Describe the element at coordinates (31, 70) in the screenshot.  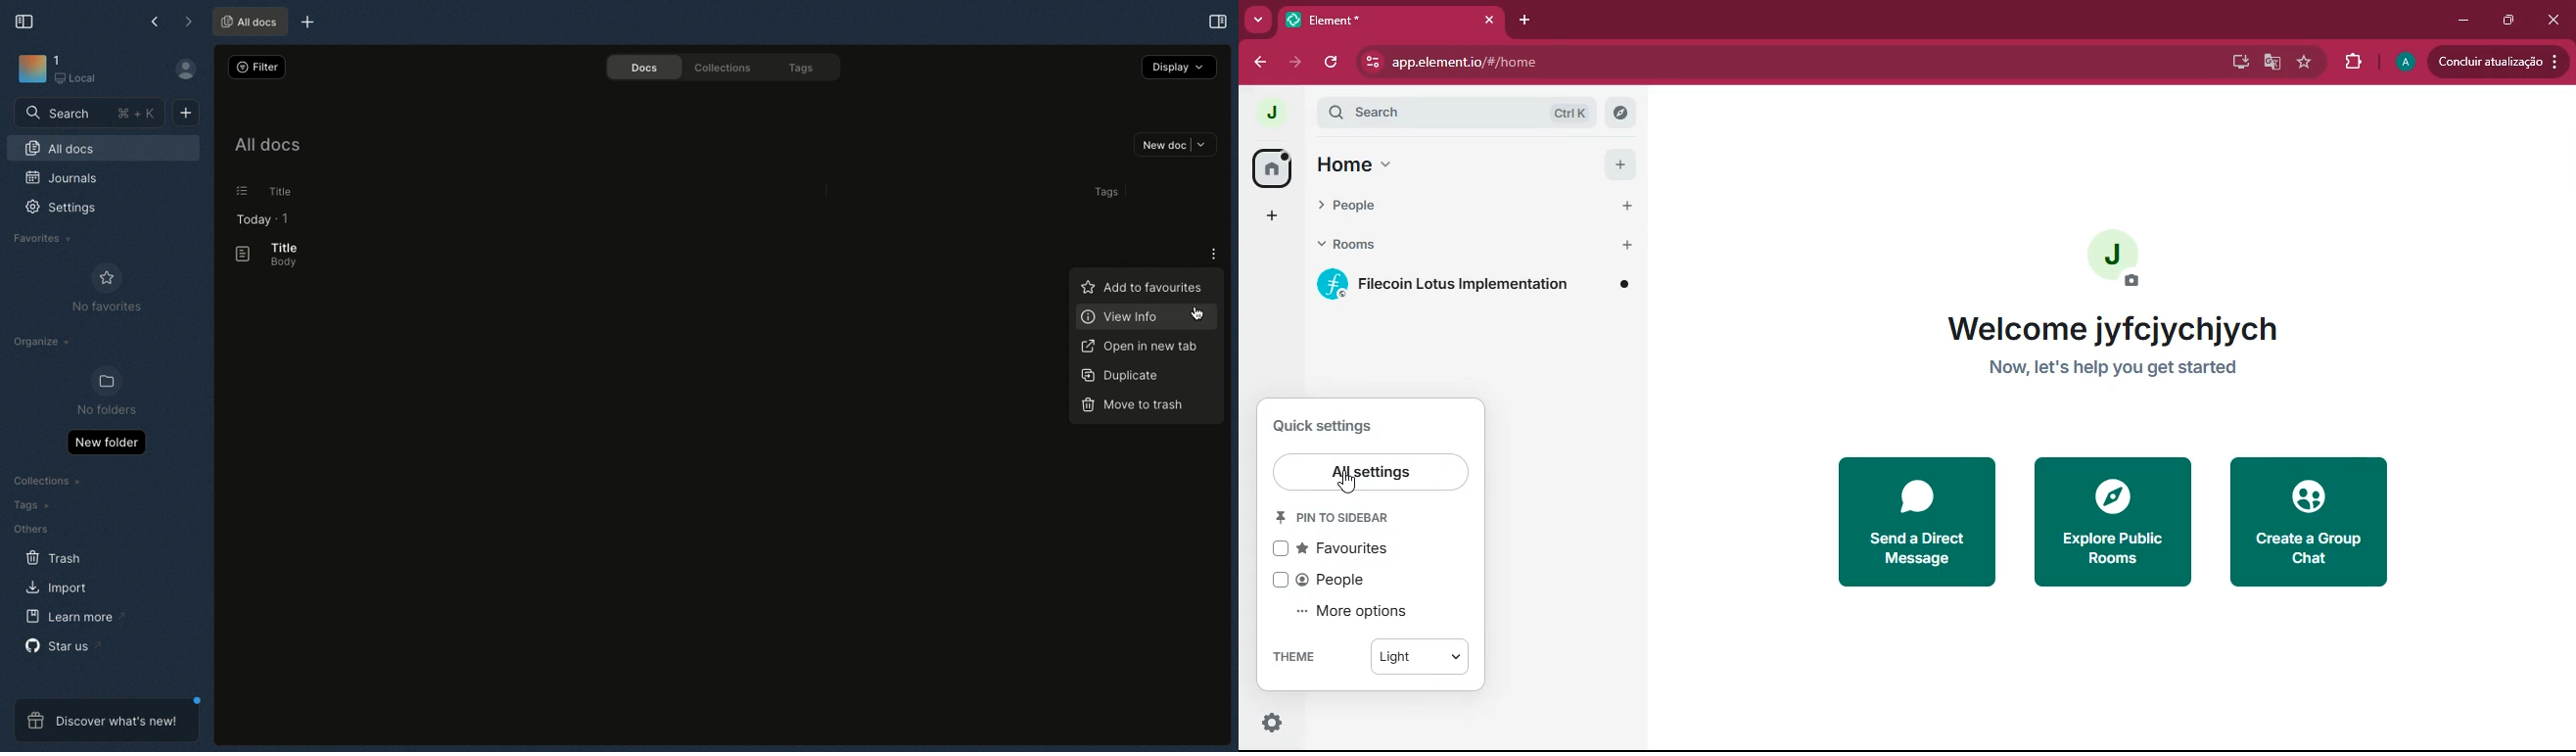
I see `Icon` at that location.